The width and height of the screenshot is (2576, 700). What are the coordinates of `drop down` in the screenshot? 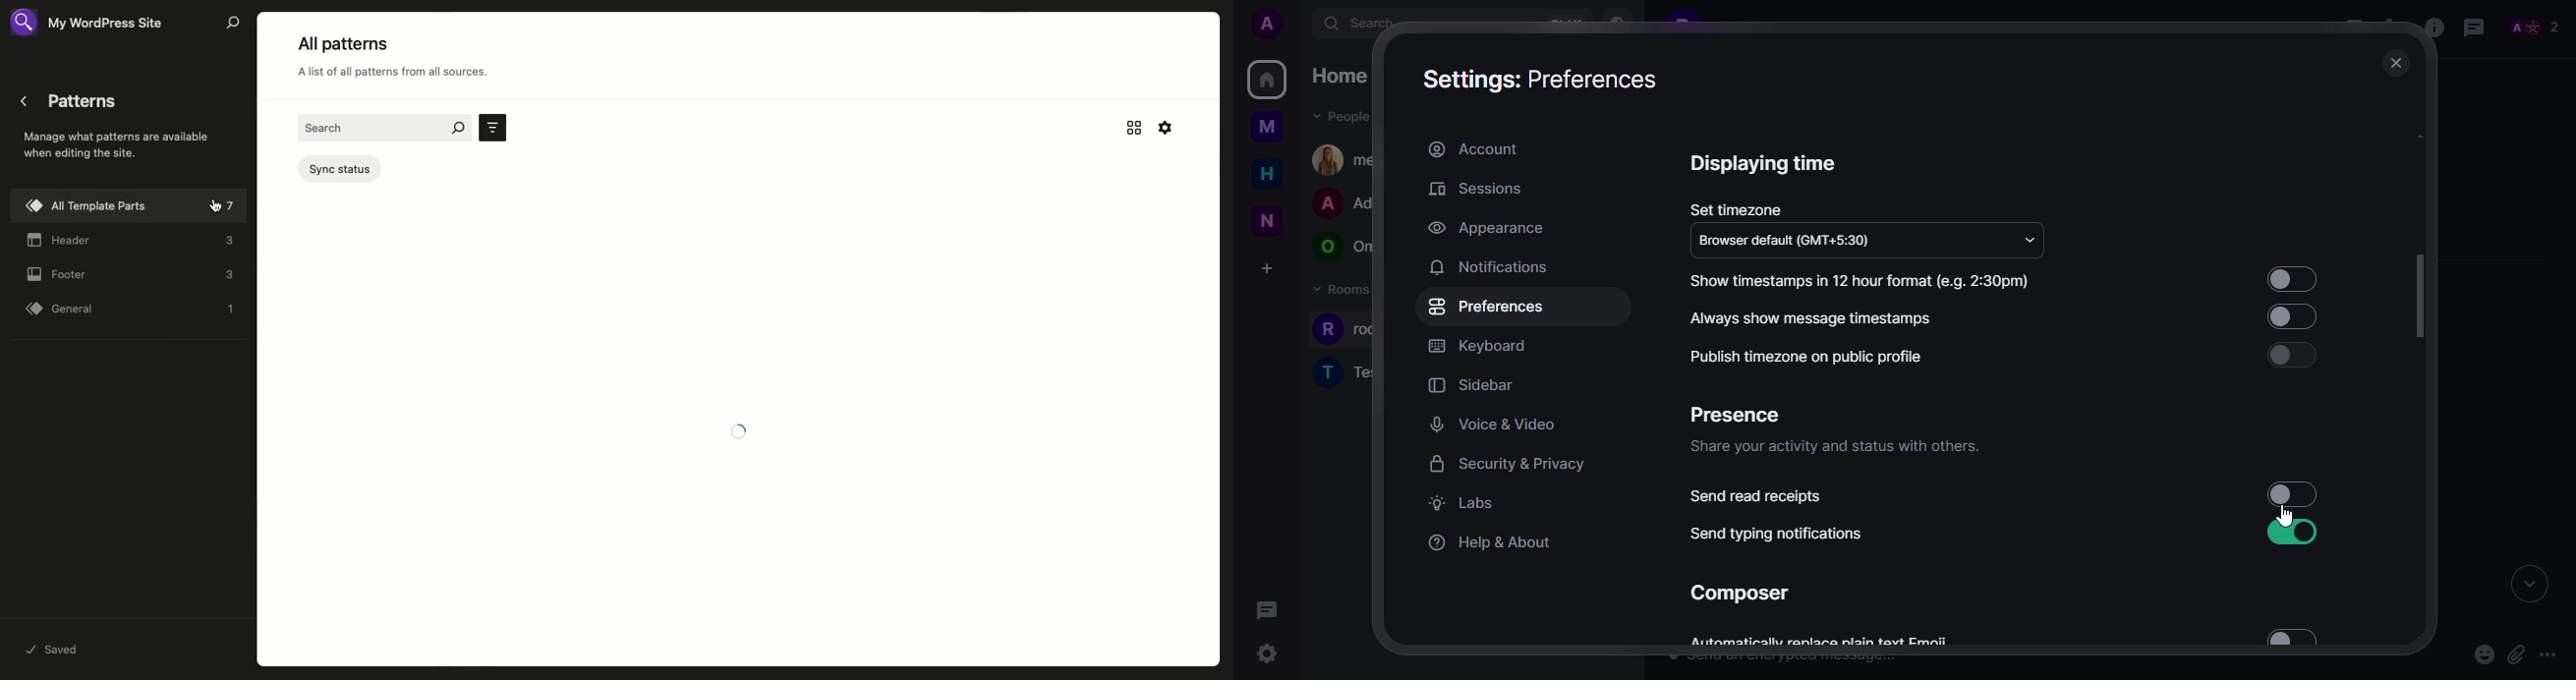 It's located at (2030, 239).